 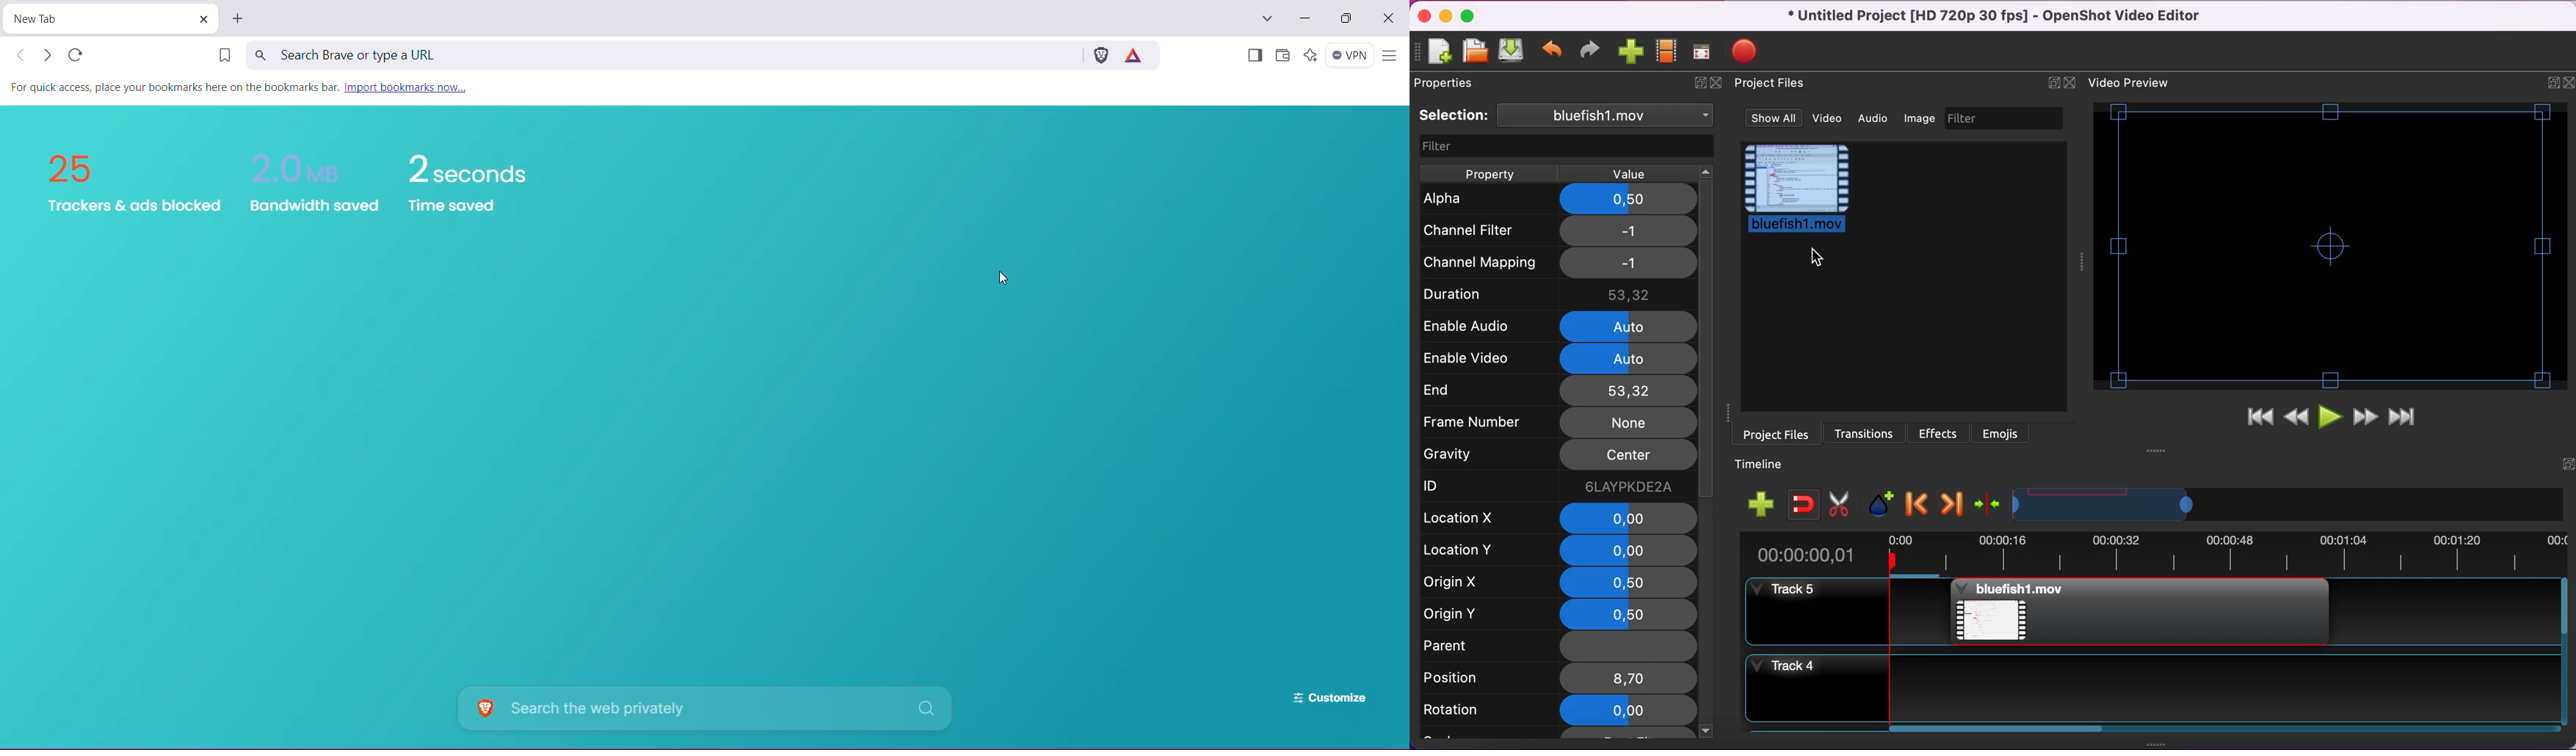 What do you see at coordinates (2569, 83) in the screenshot?
I see `close` at bounding box center [2569, 83].